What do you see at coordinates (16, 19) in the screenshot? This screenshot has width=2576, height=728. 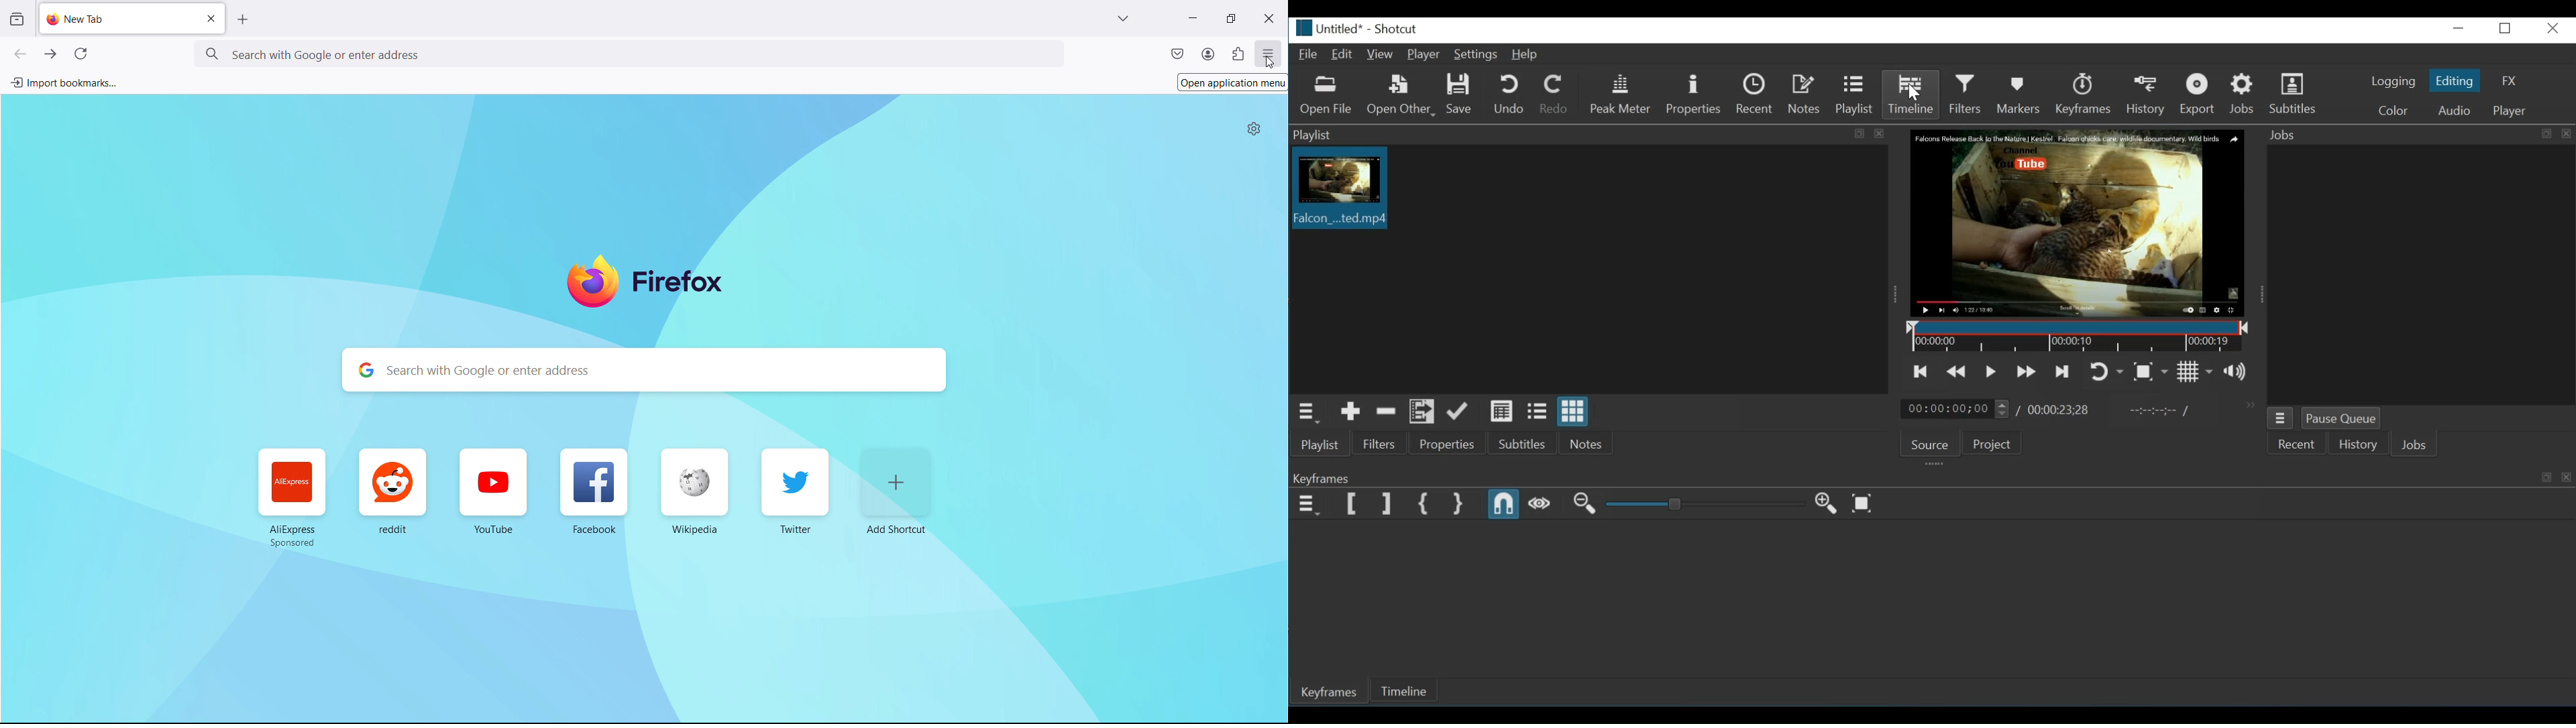 I see `view recent browsing across windows and devices` at bounding box center [16, 19].